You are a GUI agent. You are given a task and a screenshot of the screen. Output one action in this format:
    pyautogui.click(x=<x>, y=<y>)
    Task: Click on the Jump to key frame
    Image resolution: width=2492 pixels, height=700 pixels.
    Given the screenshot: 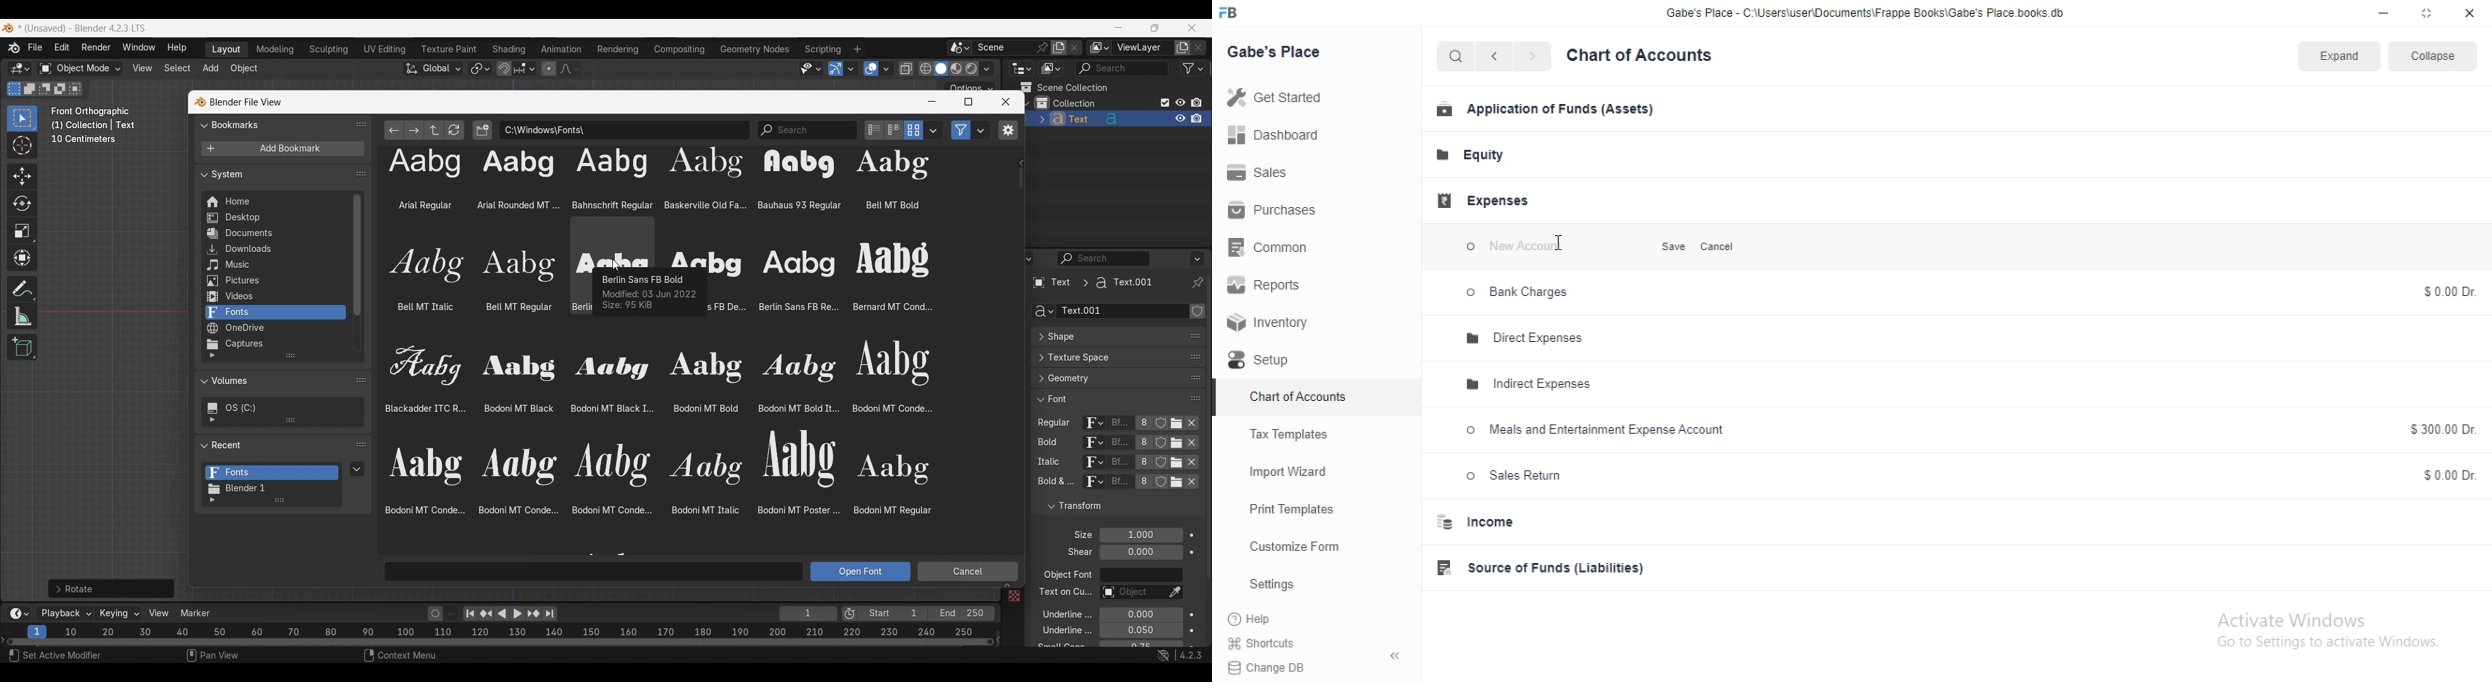 What is the action you would take?
    pyautogui.click(x=534, y=614)
    